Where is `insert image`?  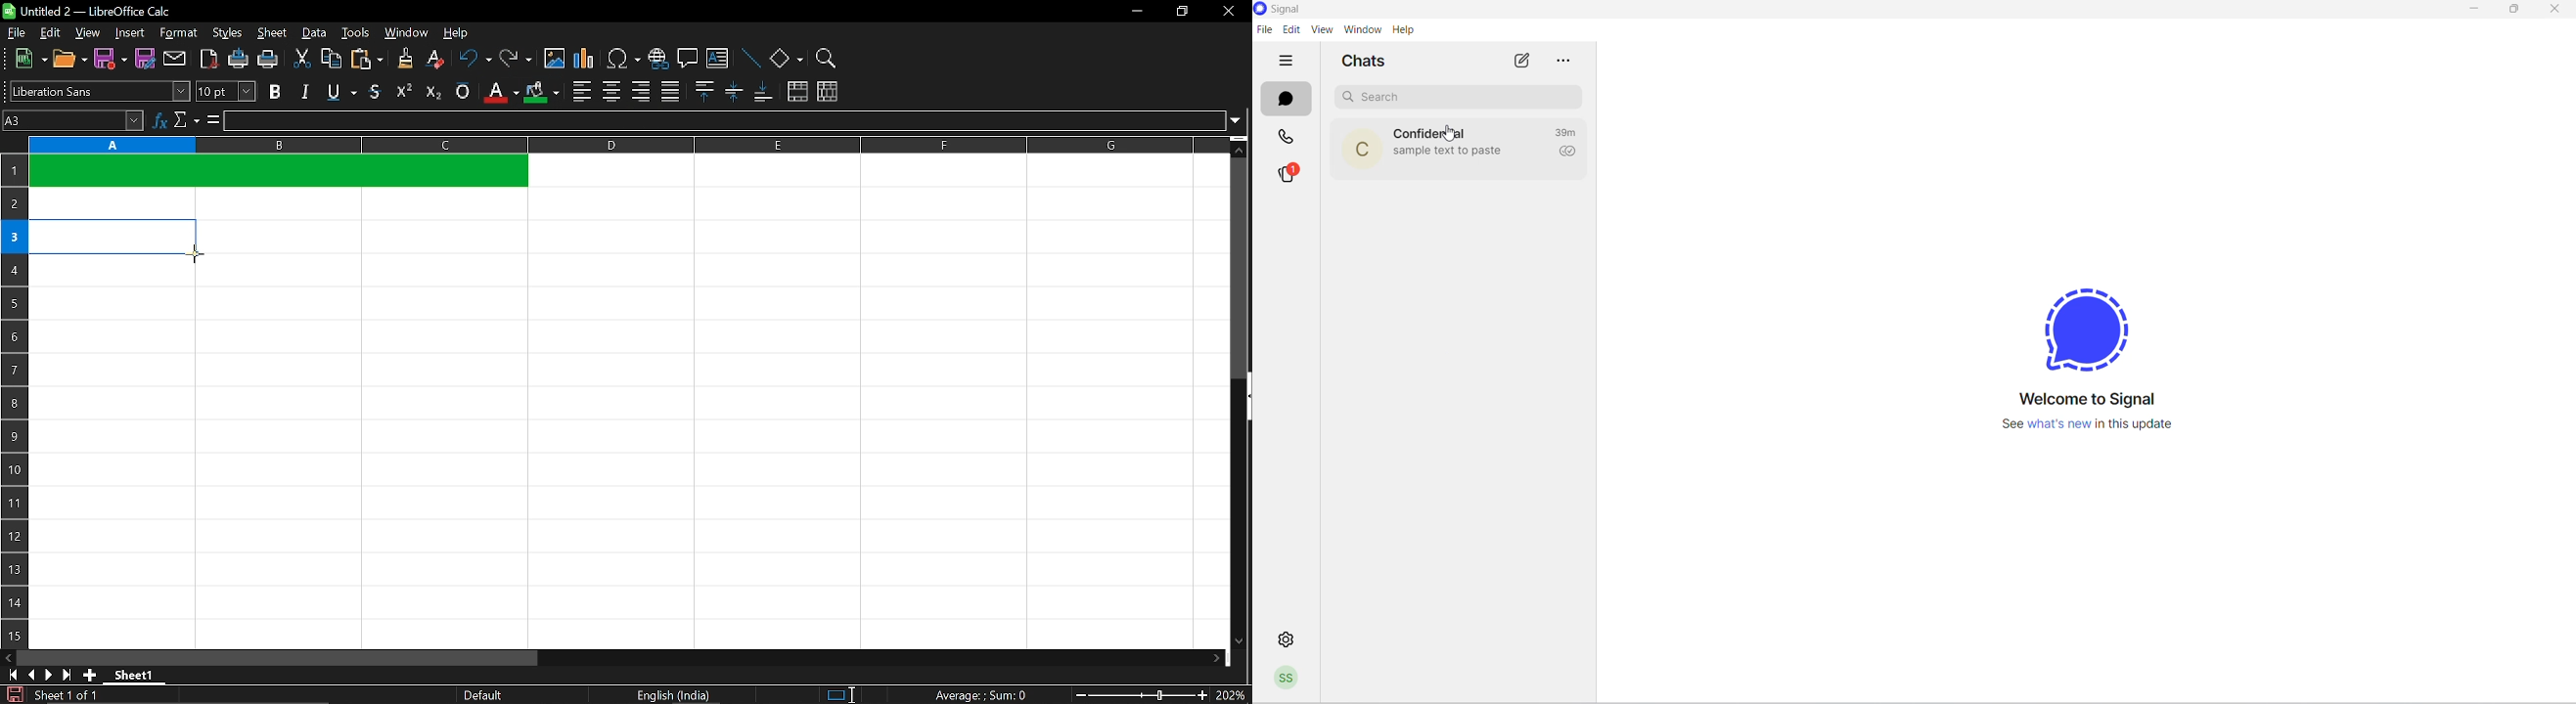 insert image is located at coordinates (554, 60).